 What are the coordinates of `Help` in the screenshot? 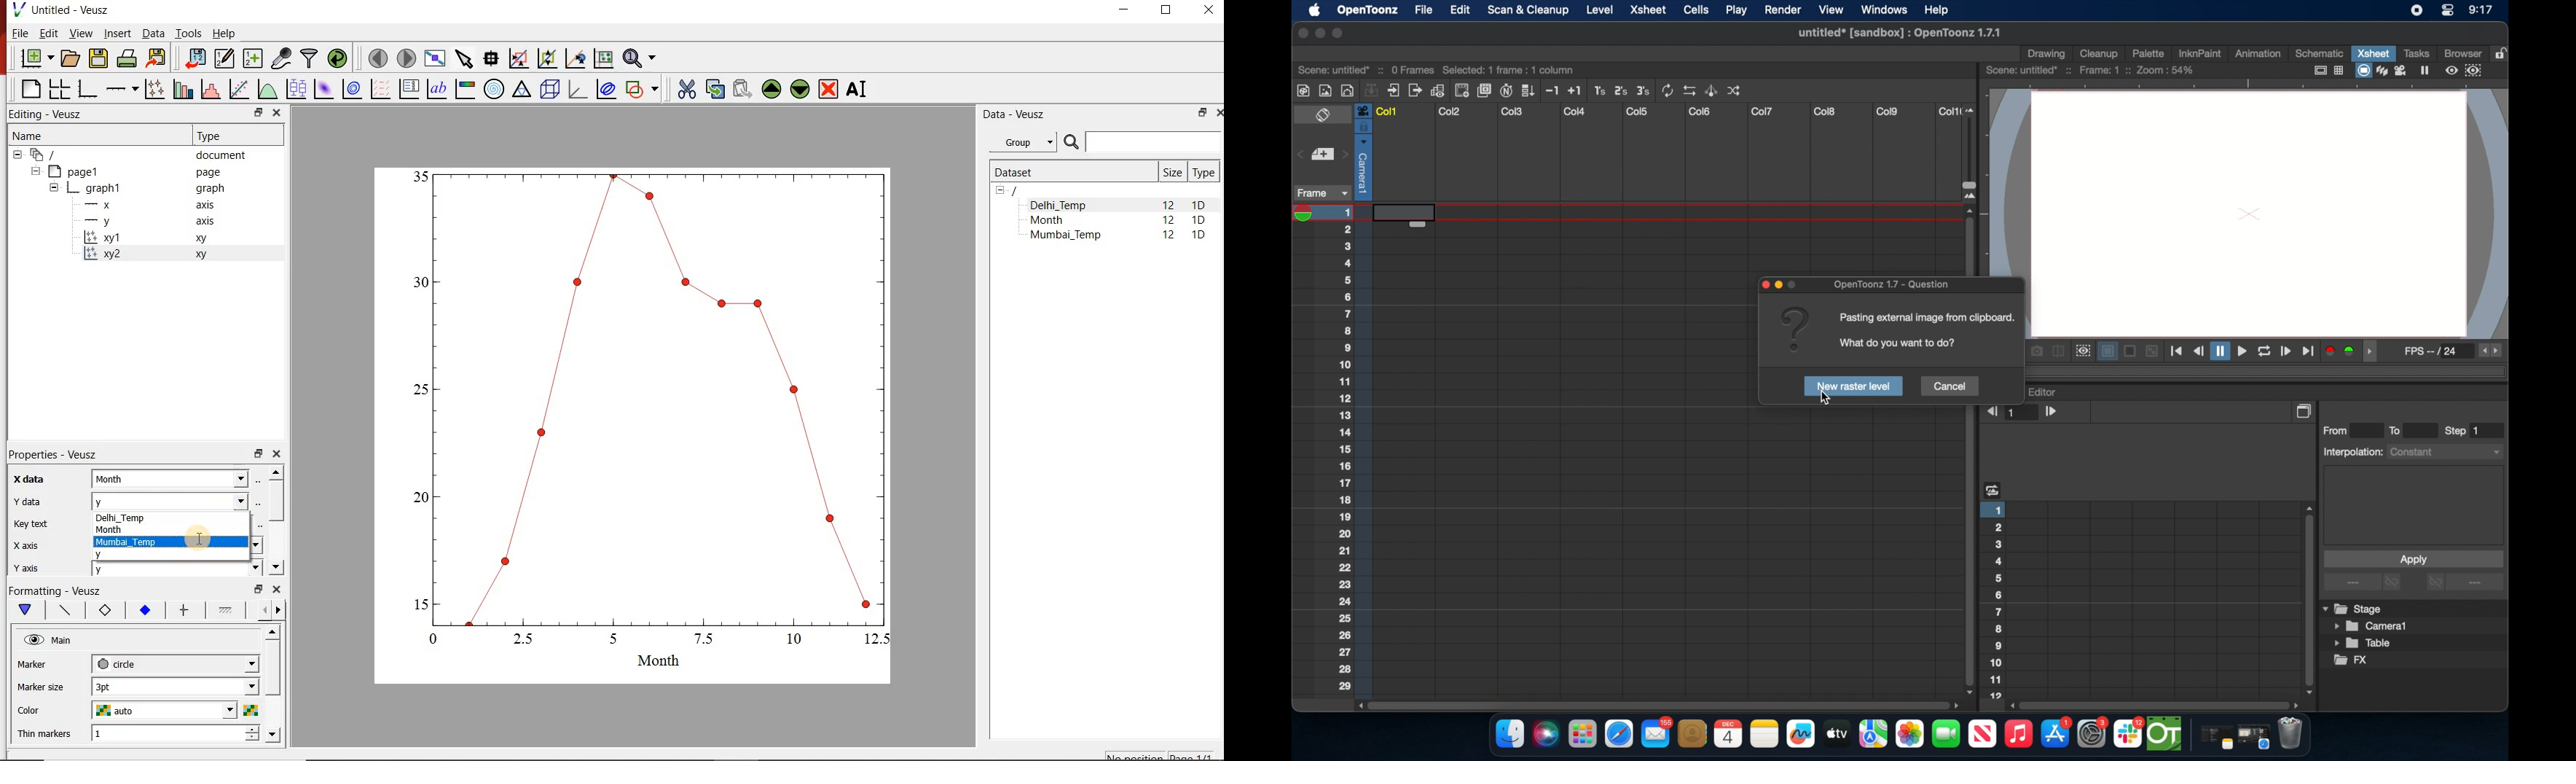 It's located at (224, 33).